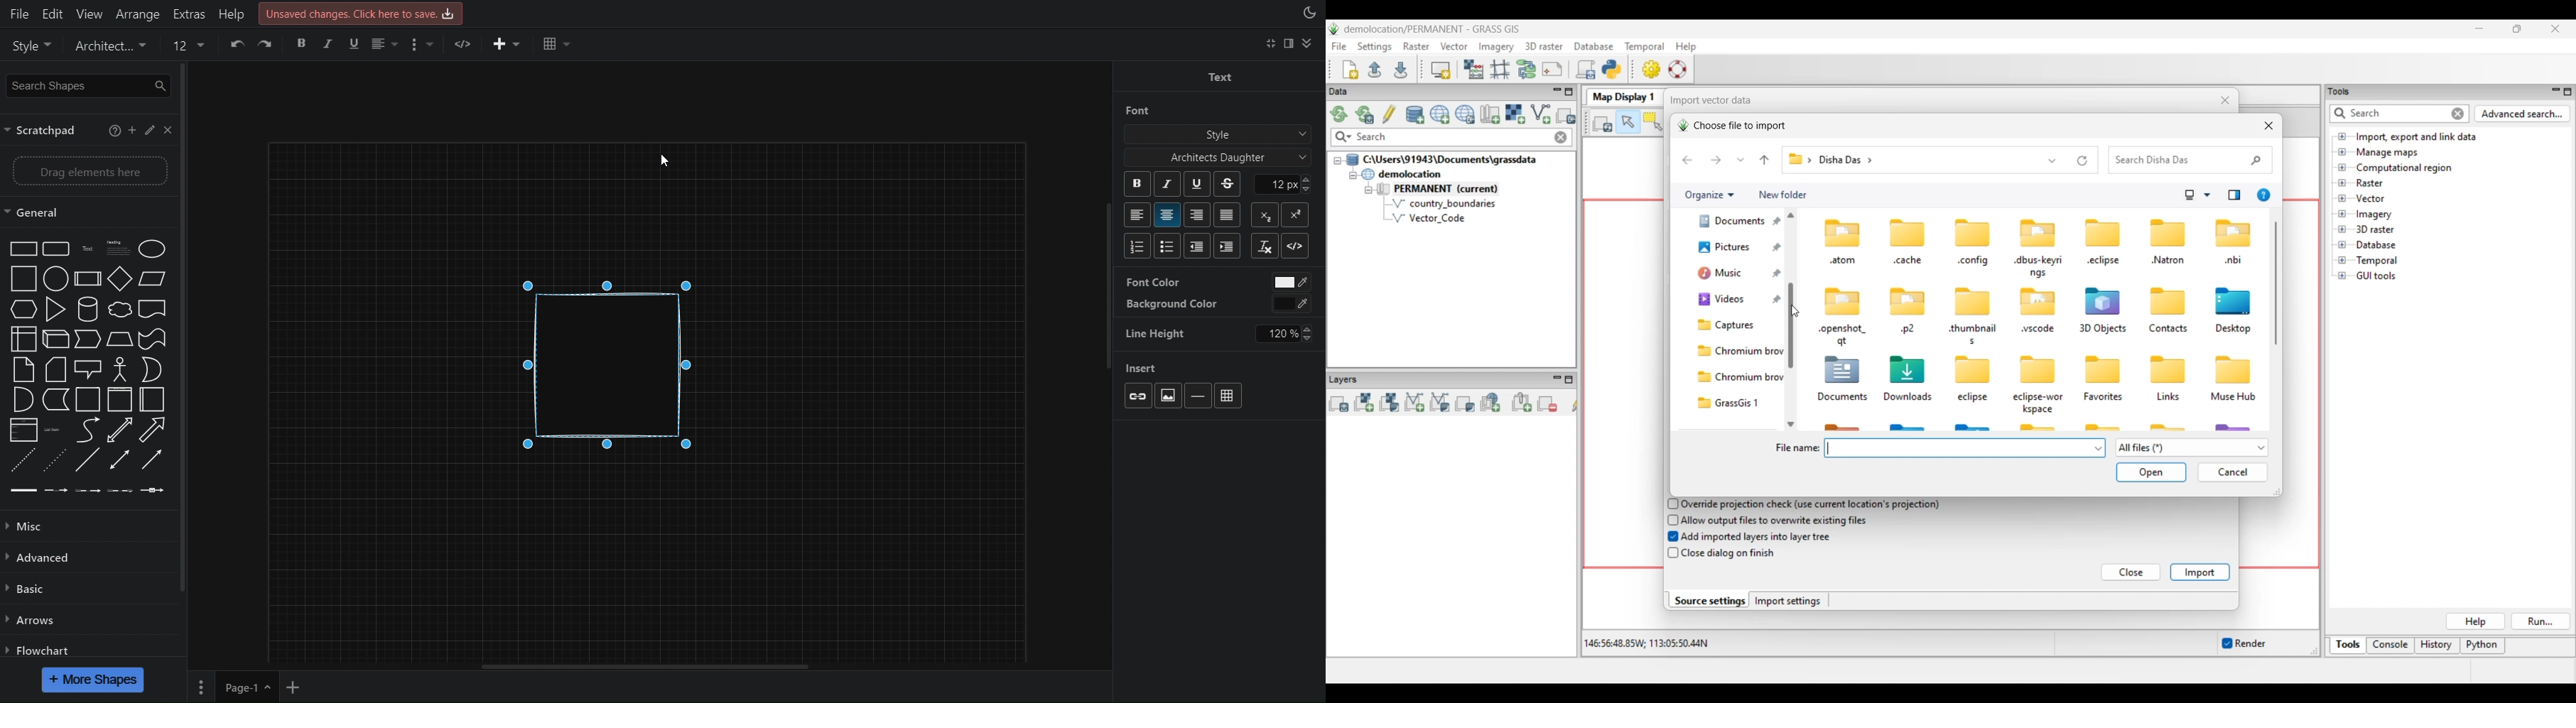 The height and width of the screenshot is (728, 2576). What do you see at coordinates (465, 45) in the screenshot?
I see `Connection` at bounding box center [465, 45].